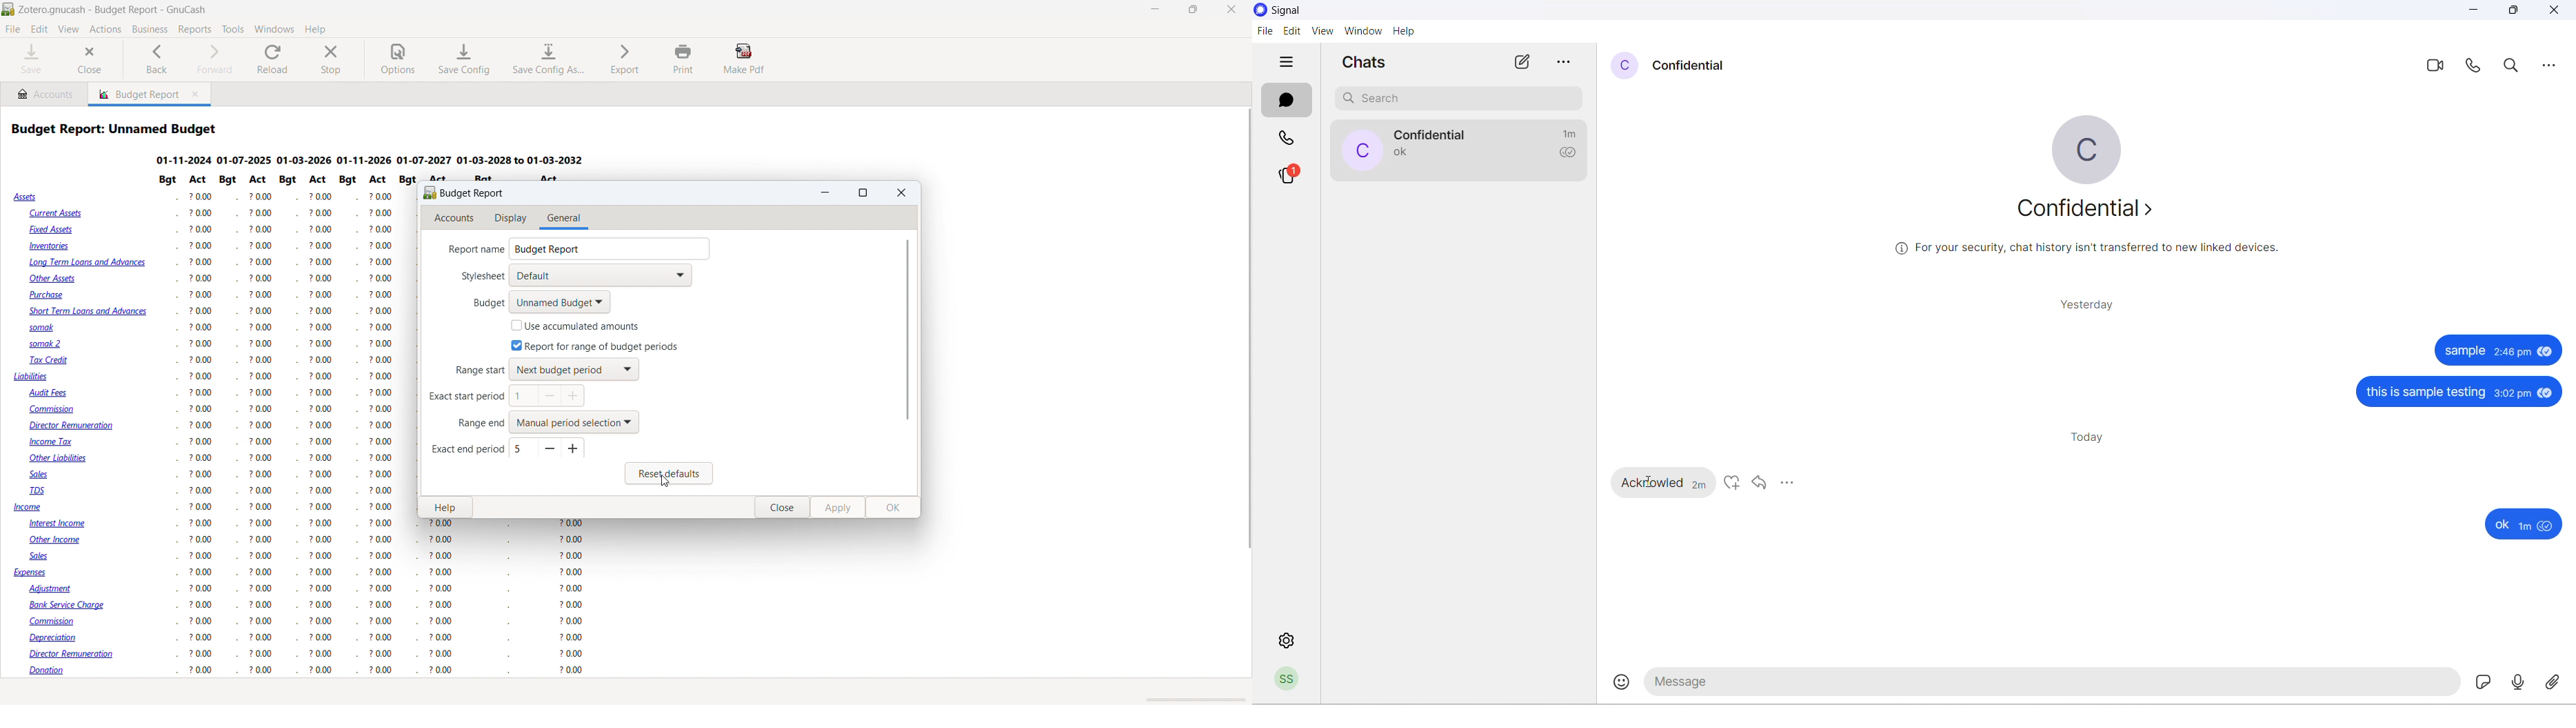  I want to click on time passed since last message, so click(1569, 133).